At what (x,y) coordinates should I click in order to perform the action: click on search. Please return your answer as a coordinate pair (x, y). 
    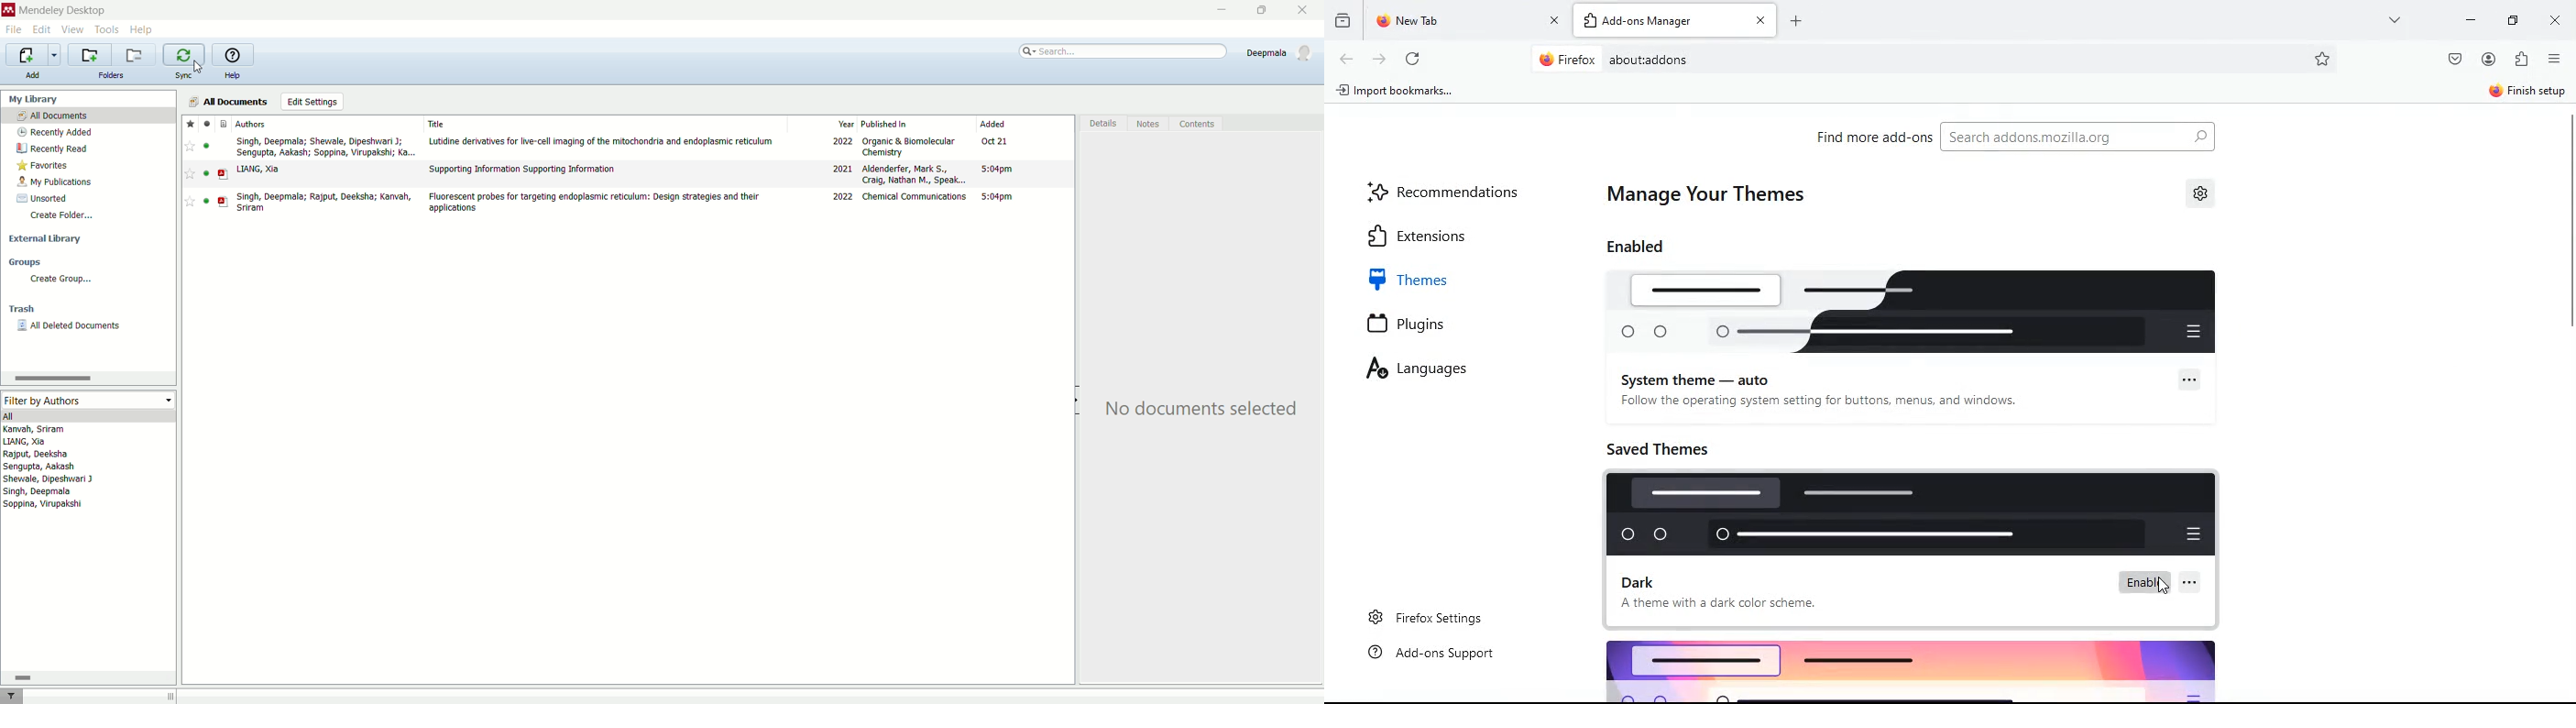
    Looking at the image, I should click on (1123, 51).